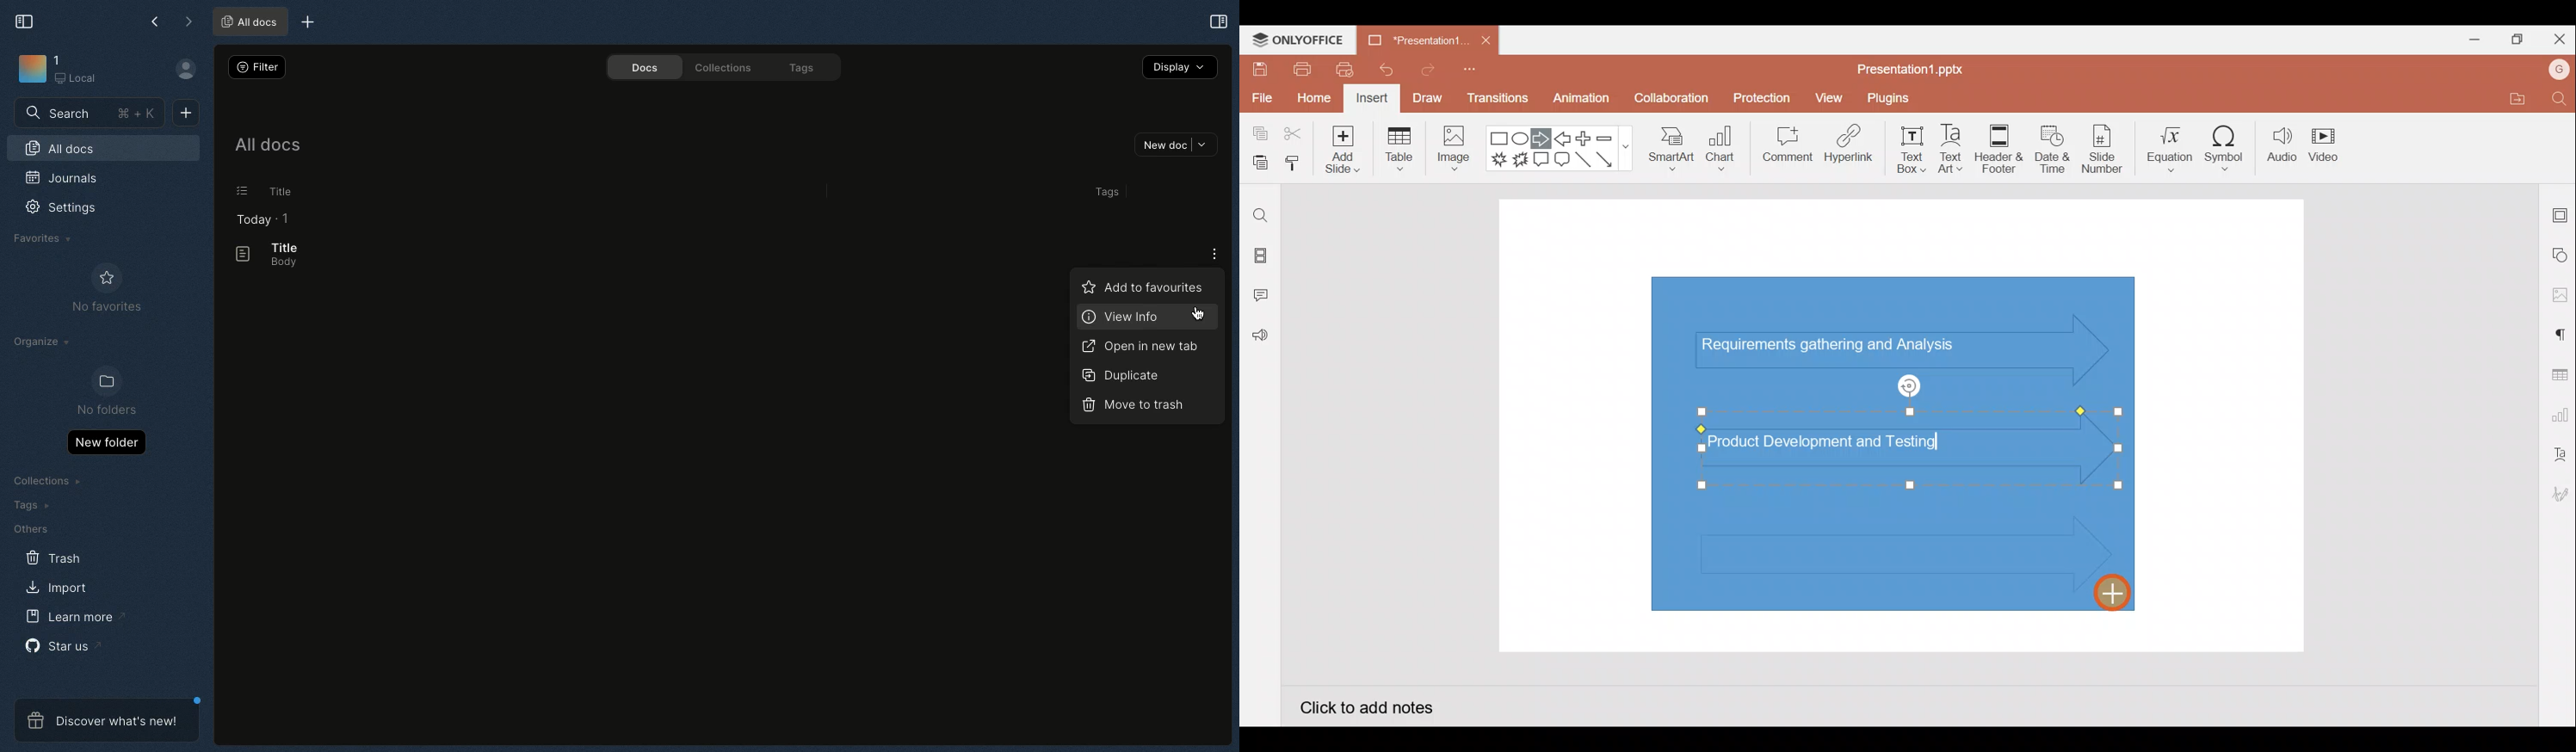  I want to click on Collaboration, so click(1670, 104).